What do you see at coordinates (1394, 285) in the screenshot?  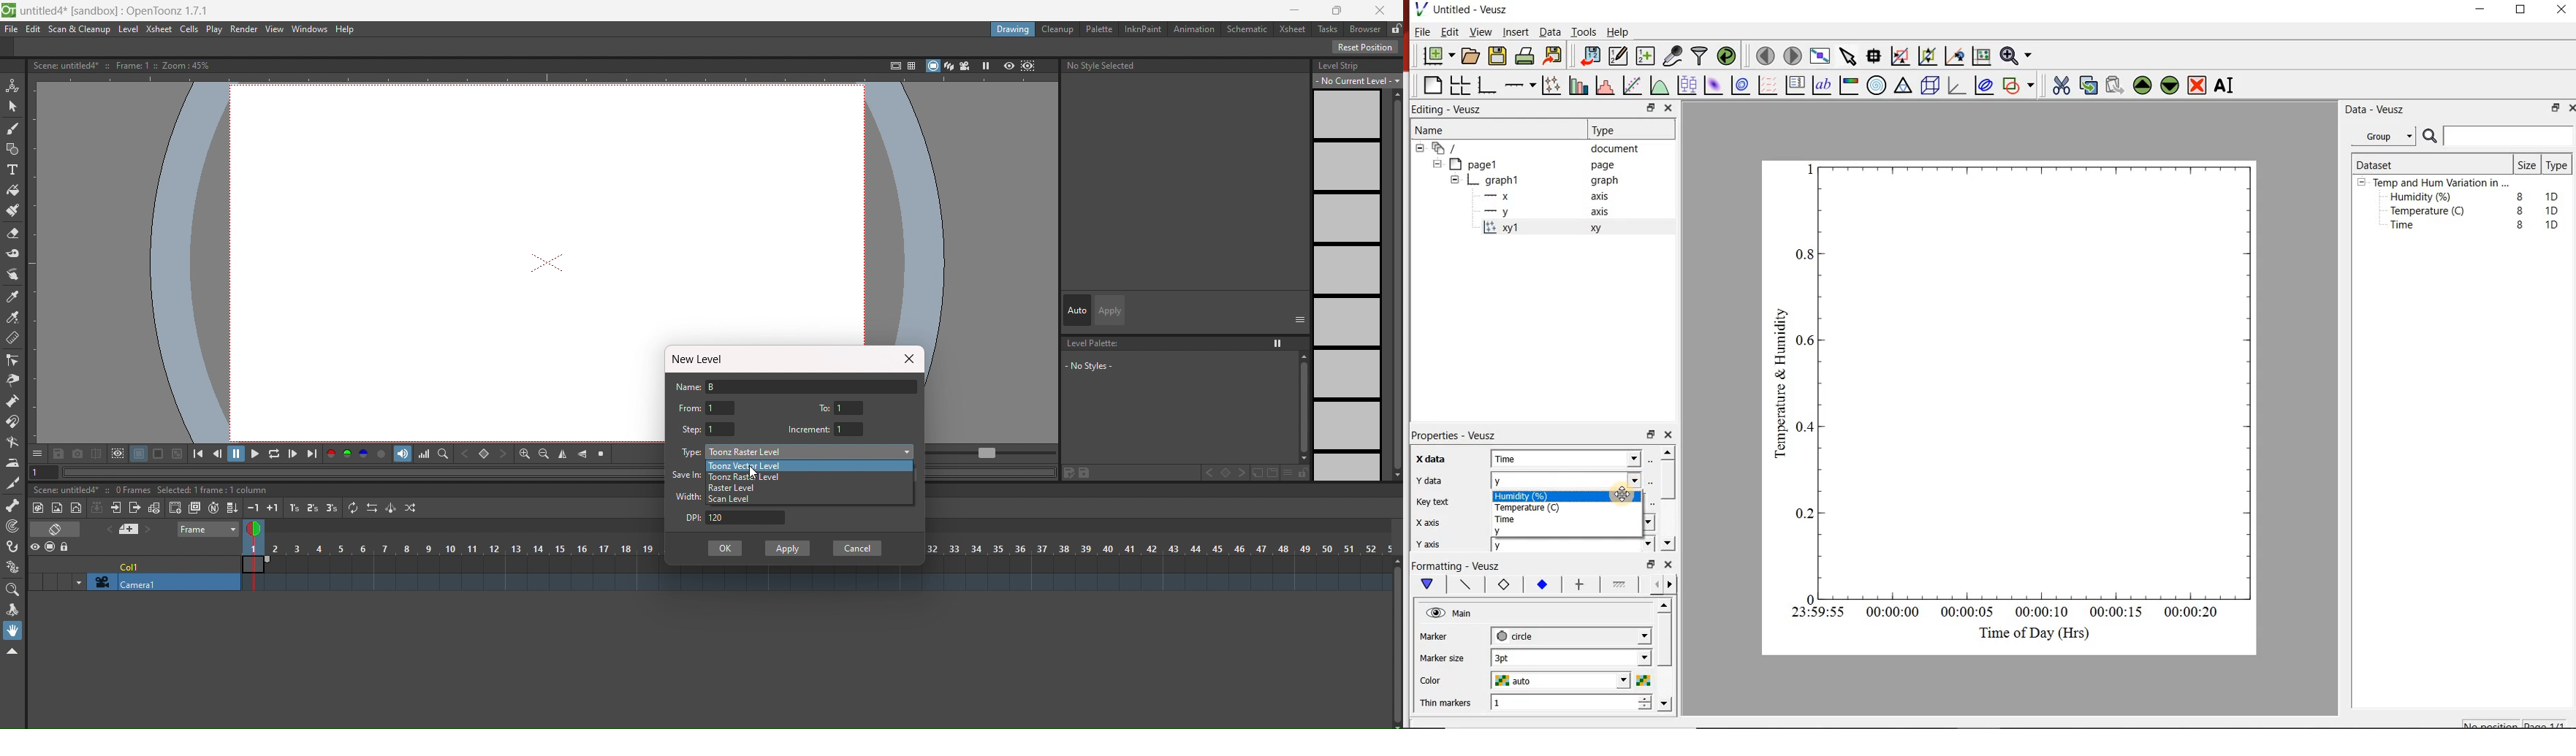 I see `Scroll bar` at bounding box center [1394, 285].